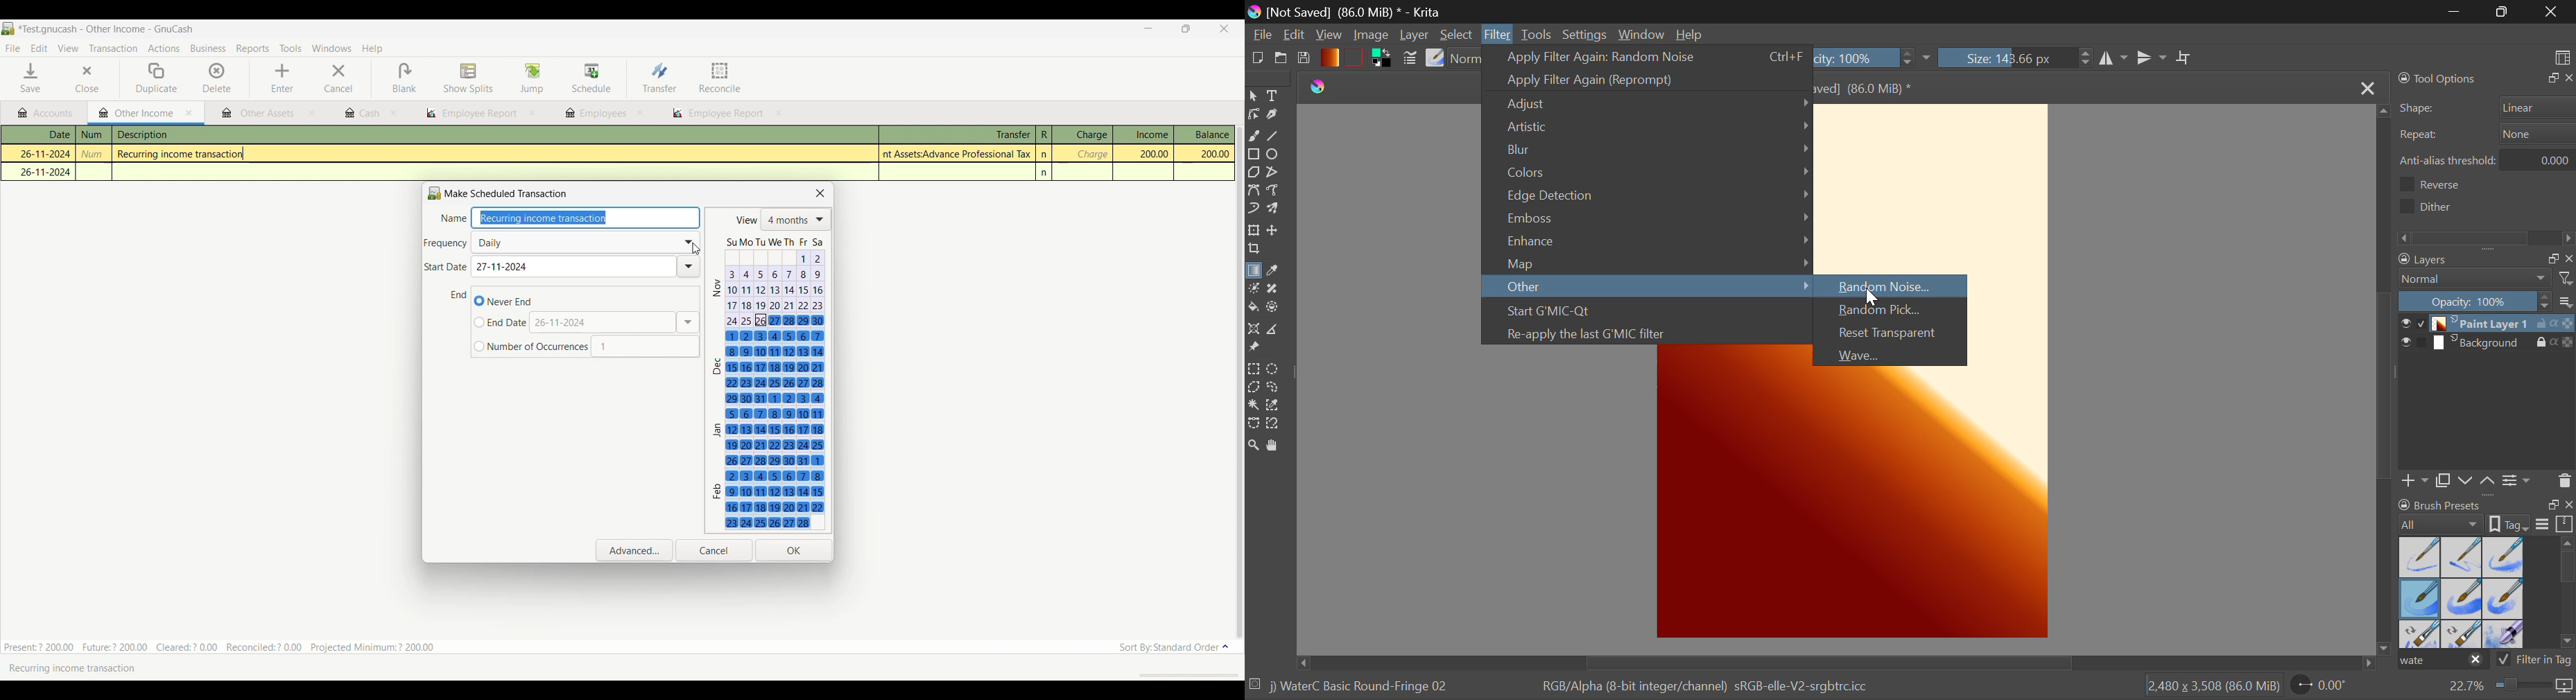 This screenshot has height=700, width=2576. What do you see at coordinates (725, 115) in the screenshot?
I see `employee report` at bounding box center [725, 115].